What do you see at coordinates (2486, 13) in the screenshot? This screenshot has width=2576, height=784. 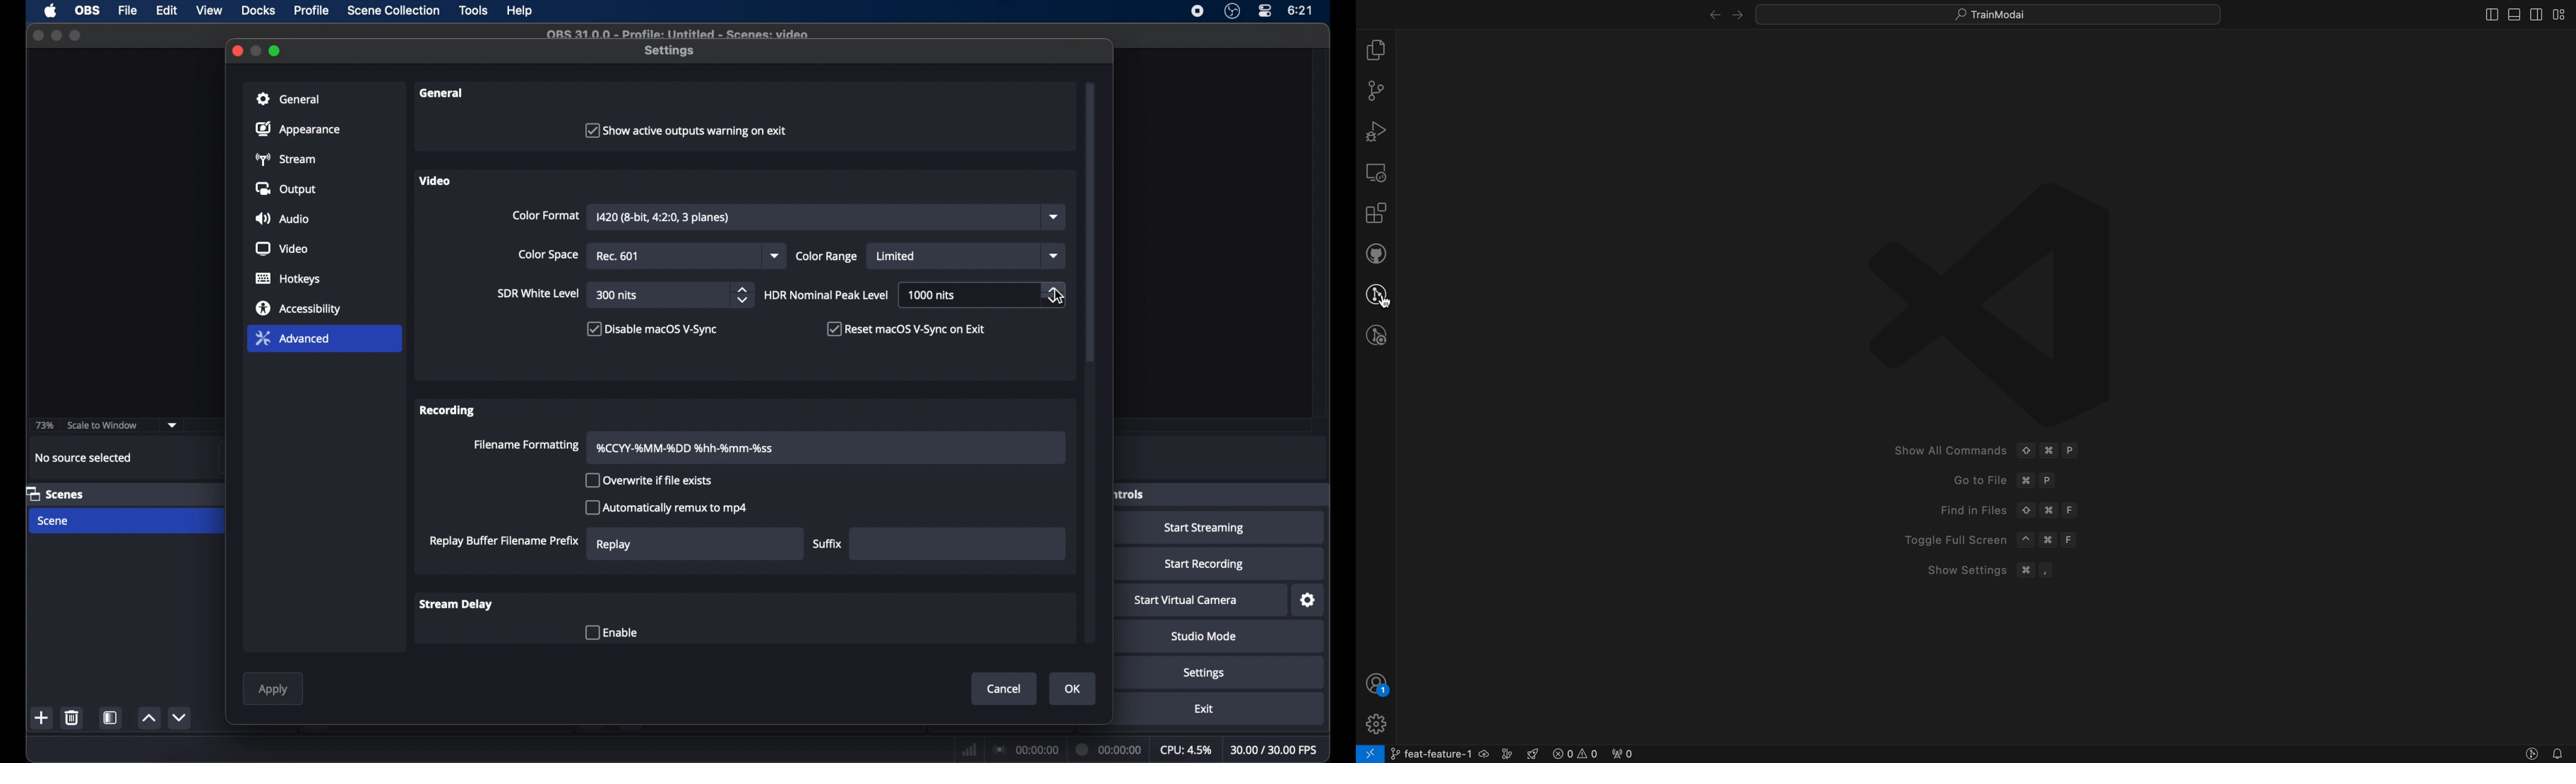 I see `toggle side bar` at bounding box center [2486, 13].